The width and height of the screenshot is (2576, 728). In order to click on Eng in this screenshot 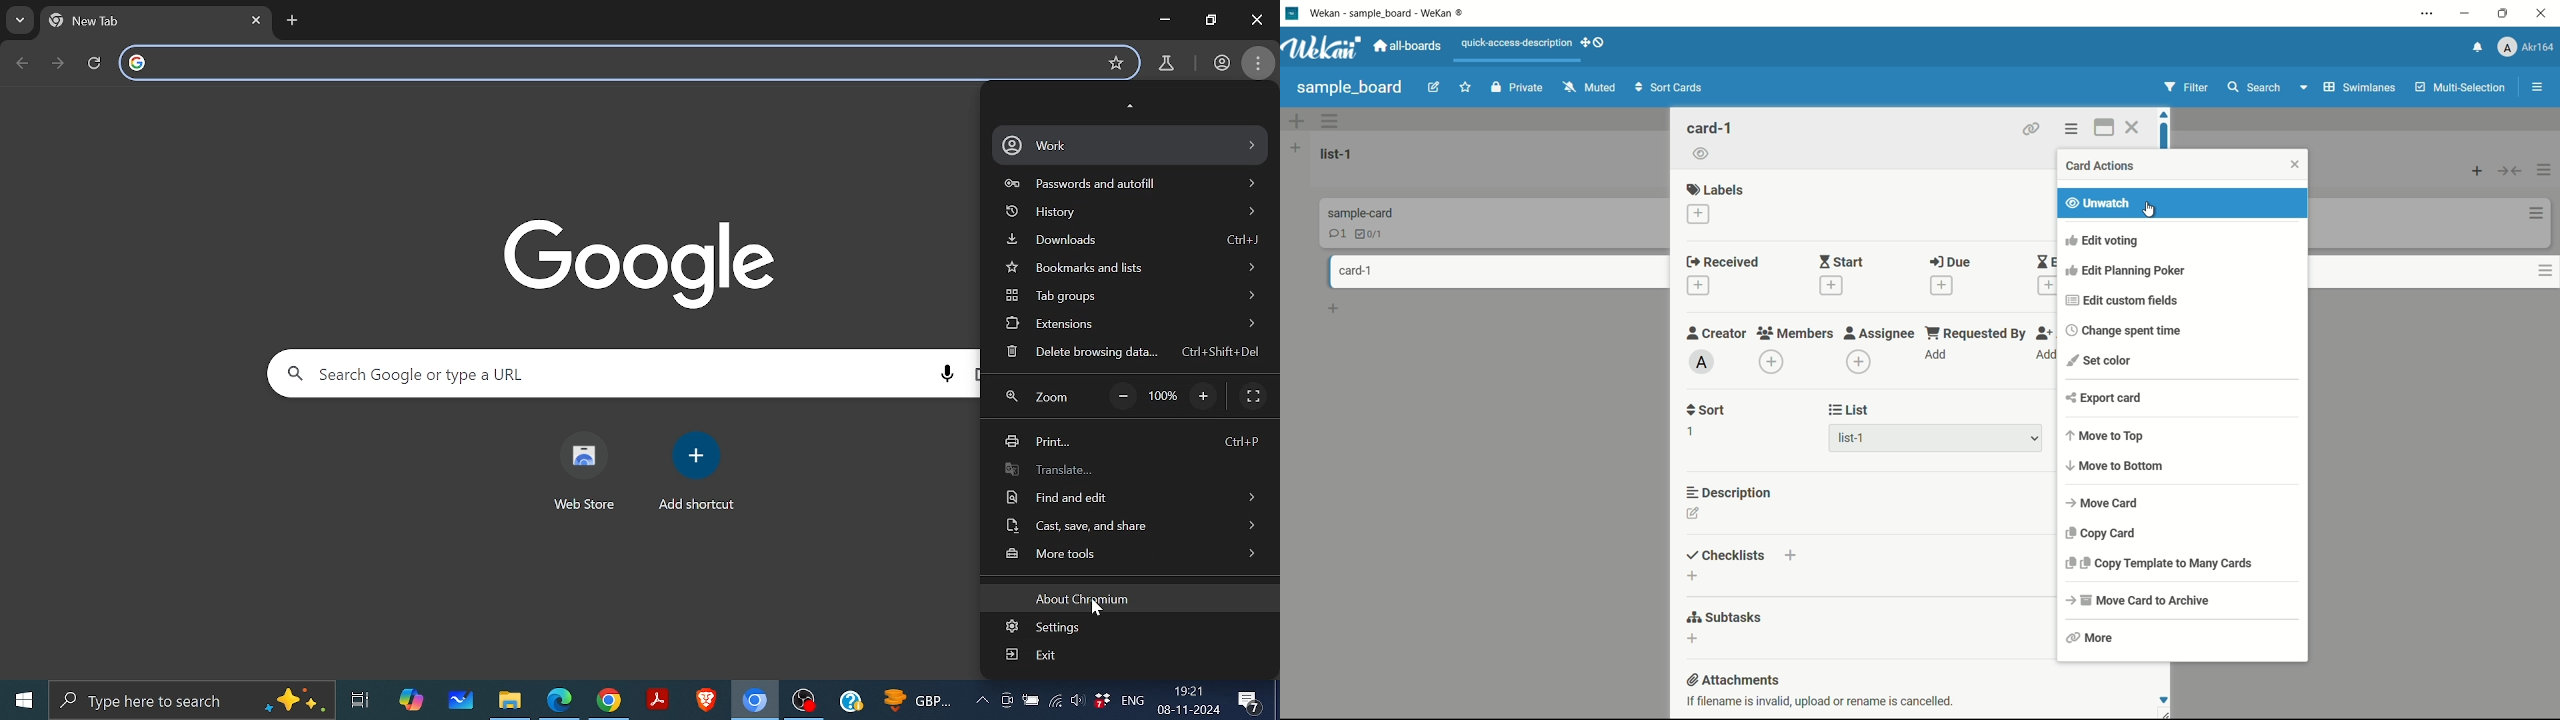, I will do `click(1134, 701)`.